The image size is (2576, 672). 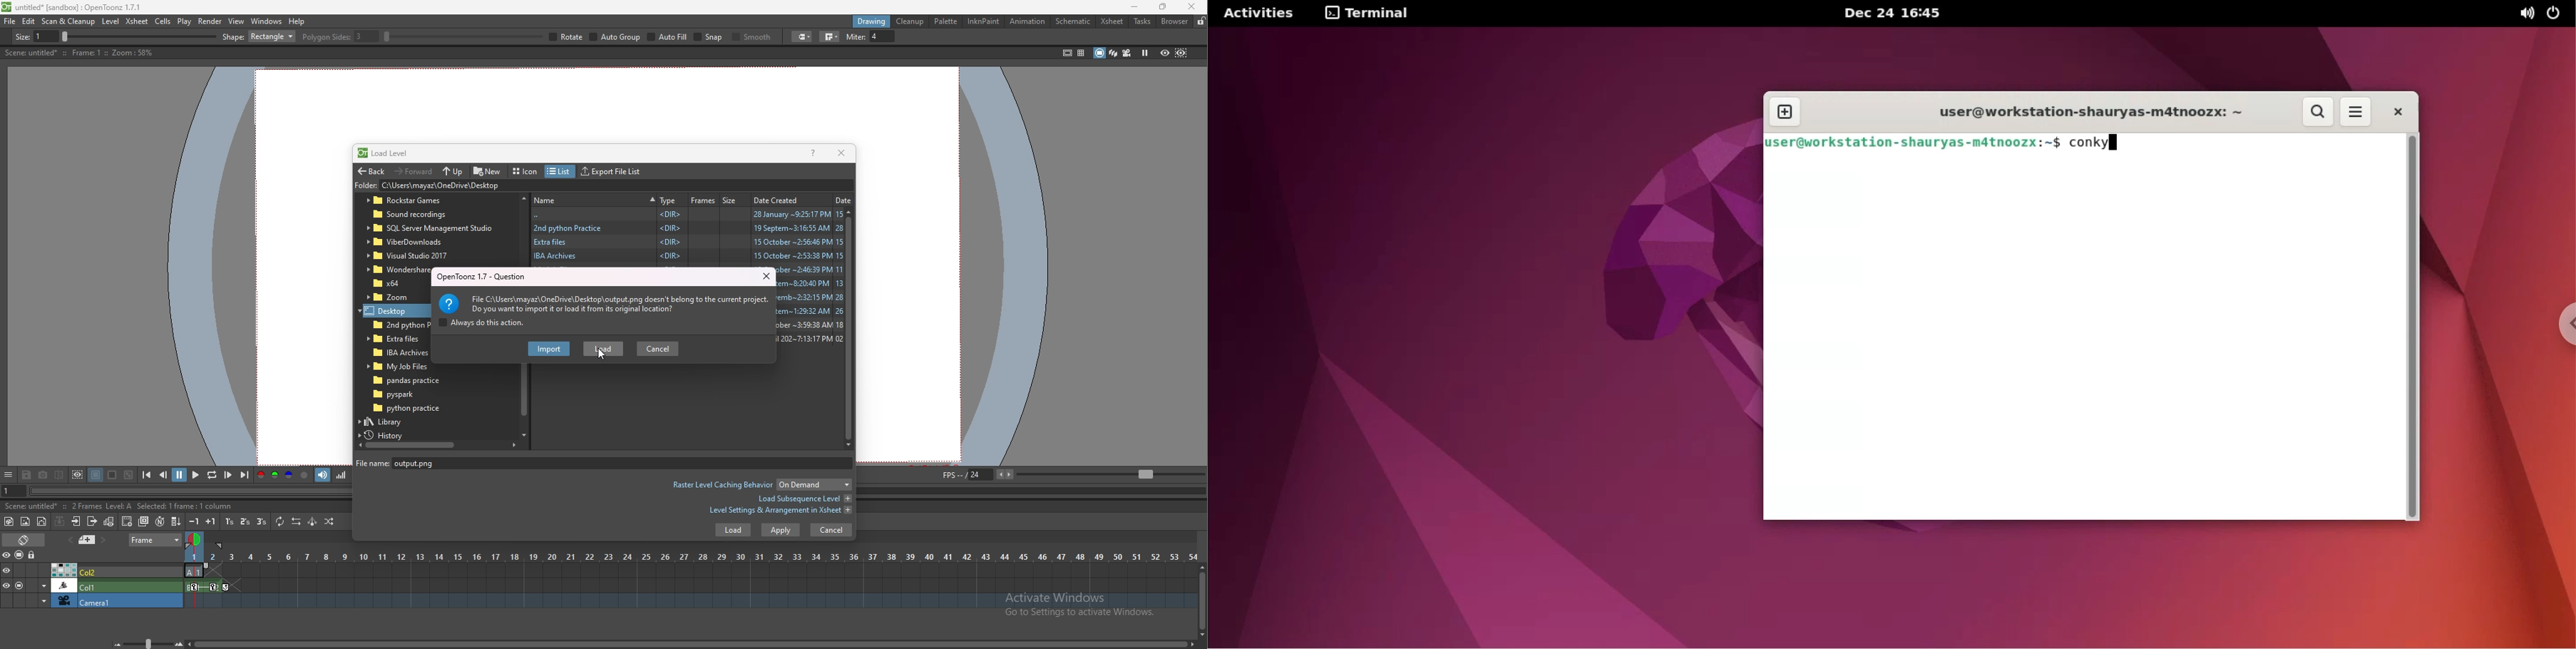 What do you see at coordinates (409, 408) in the screenshot?
I see `folder` at bounding box center [409, 408].